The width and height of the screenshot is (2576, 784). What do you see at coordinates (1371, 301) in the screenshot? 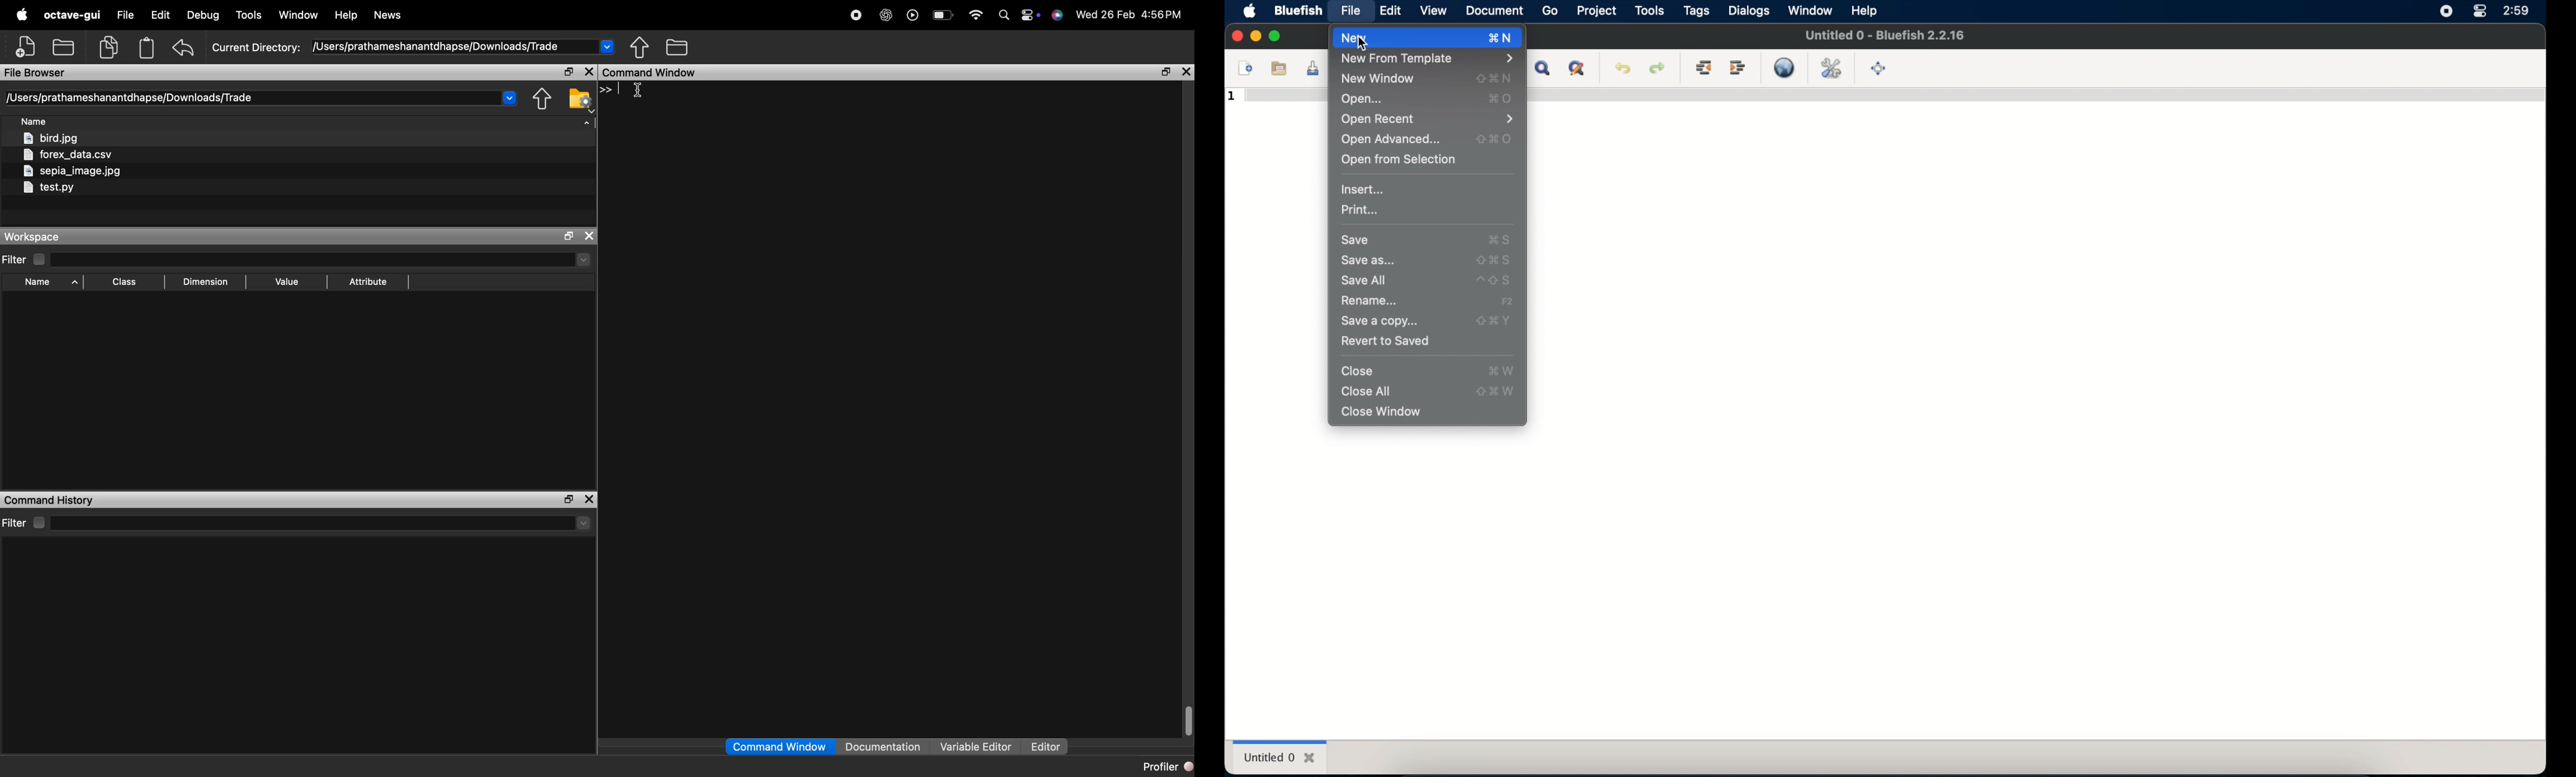
I see `rename ` at bounding box center [1371, 301].